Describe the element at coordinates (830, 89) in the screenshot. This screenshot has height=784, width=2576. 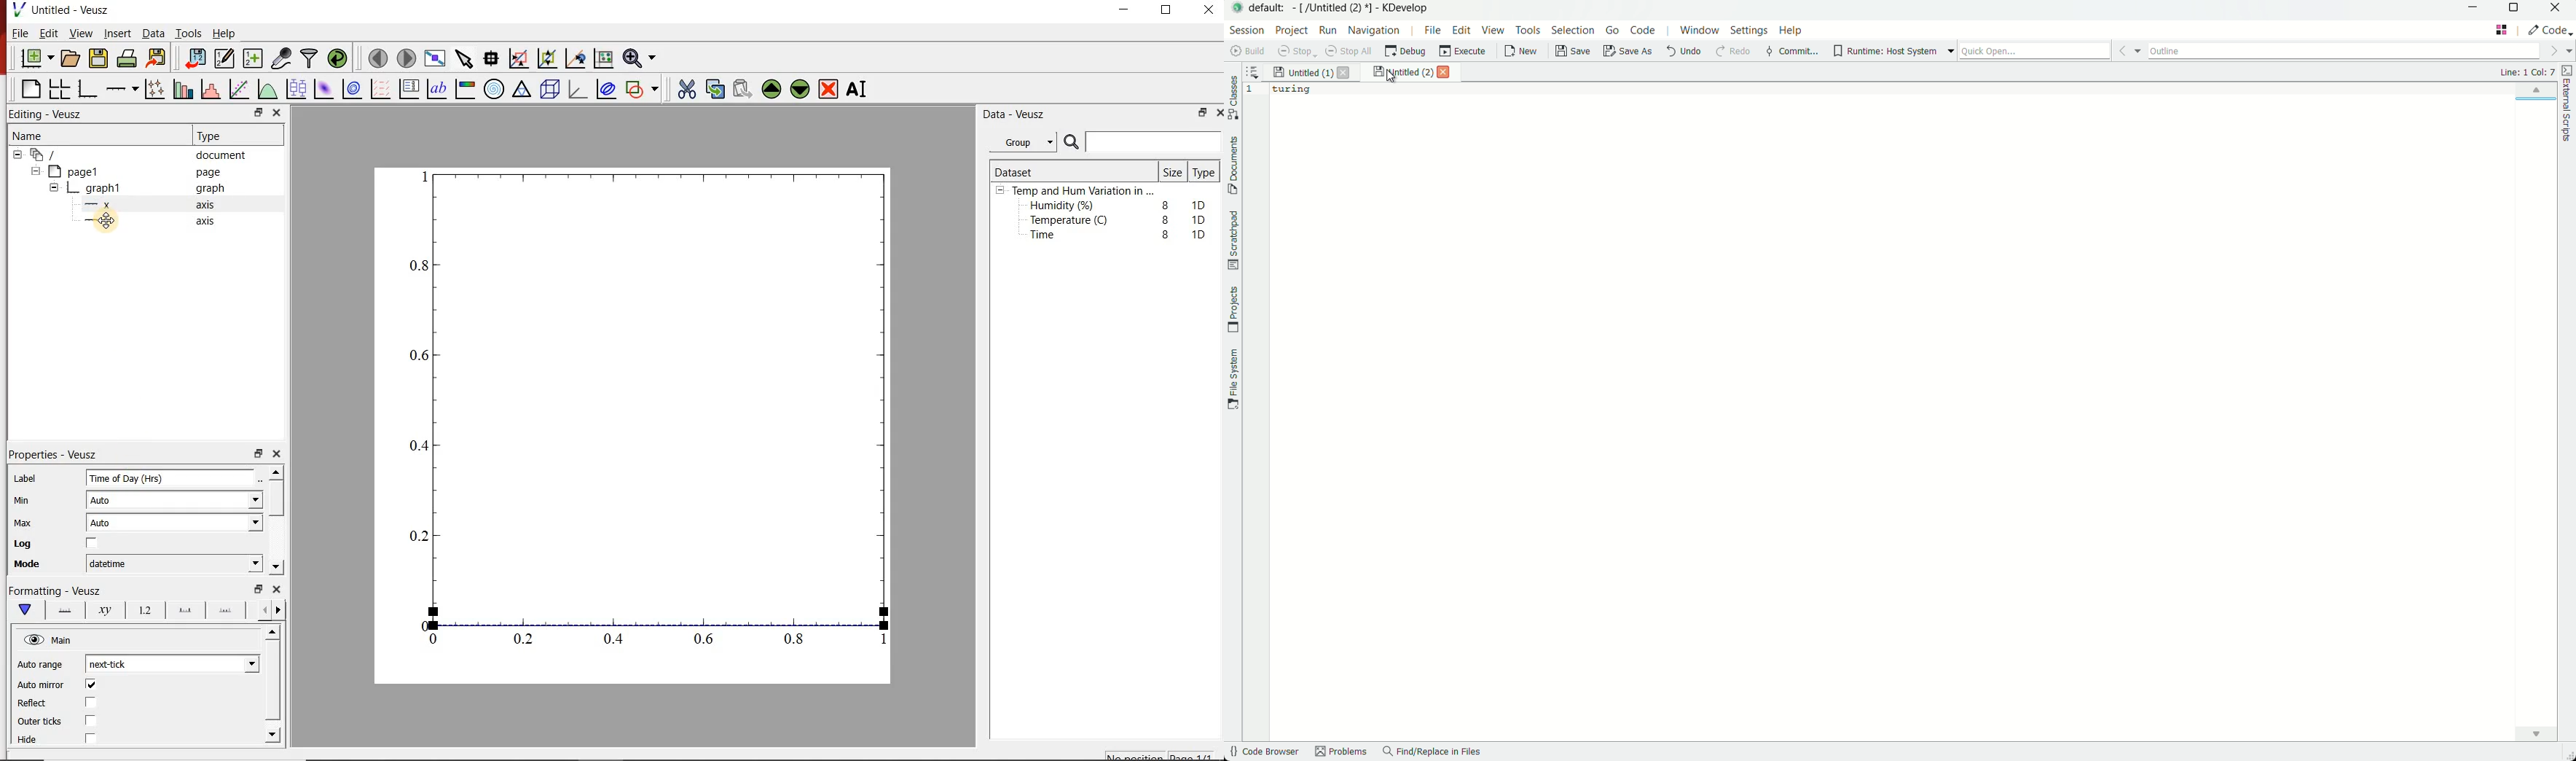
I see `Remove the selected widget` at that location.